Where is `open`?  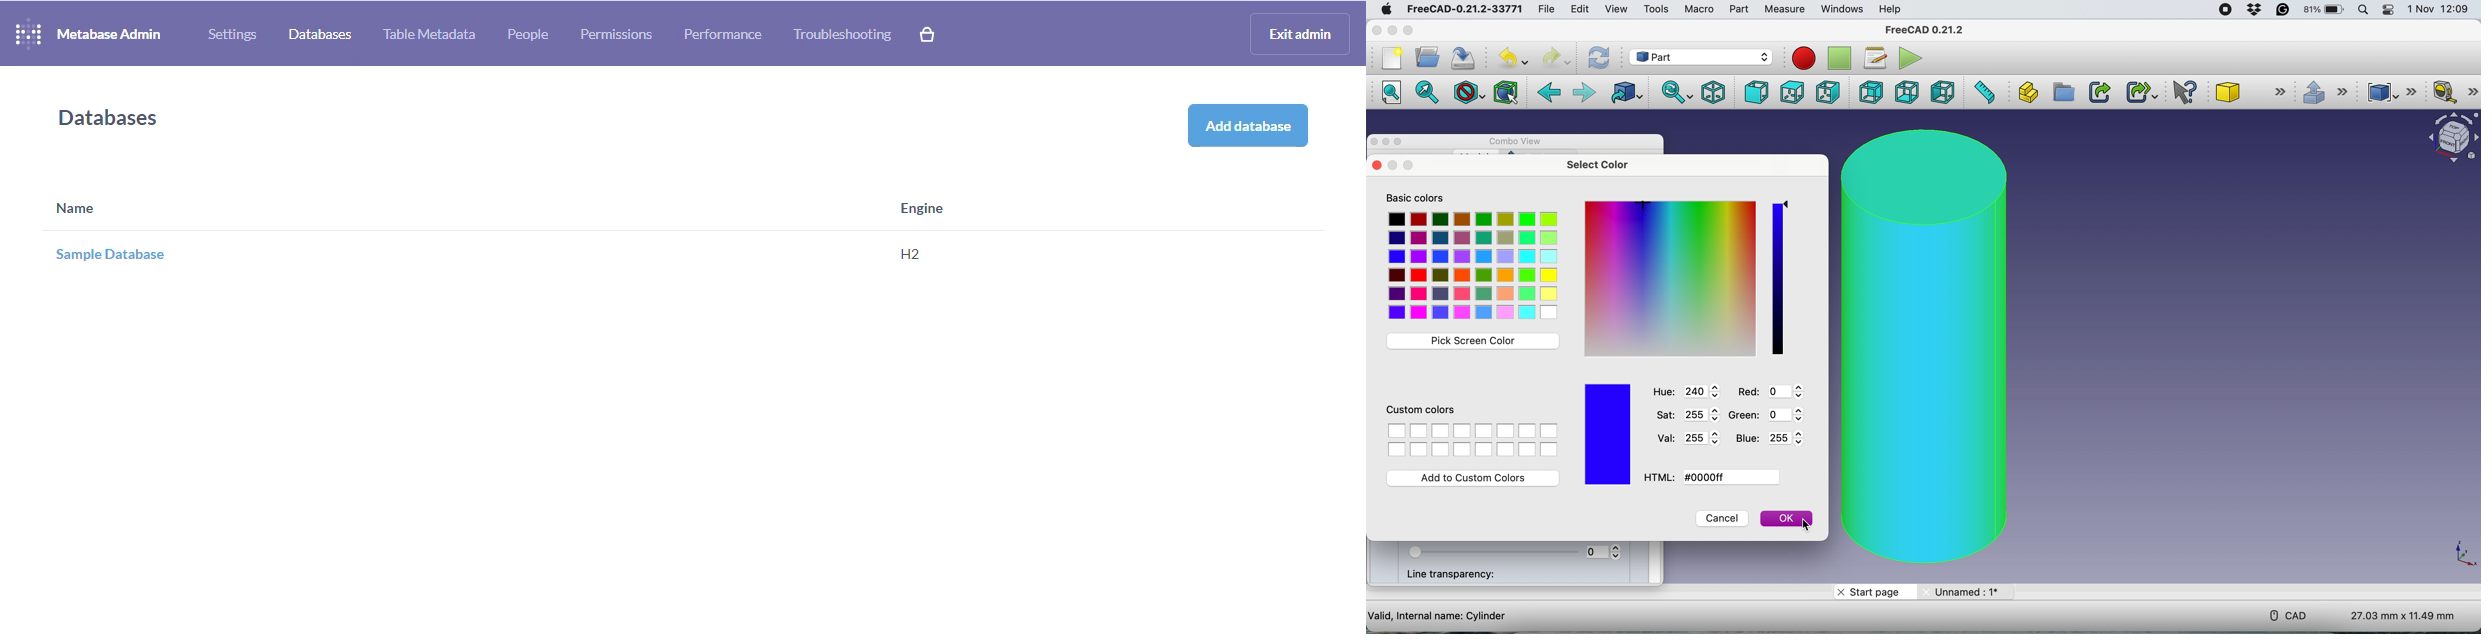
open is located at coordinates (1426, 58).